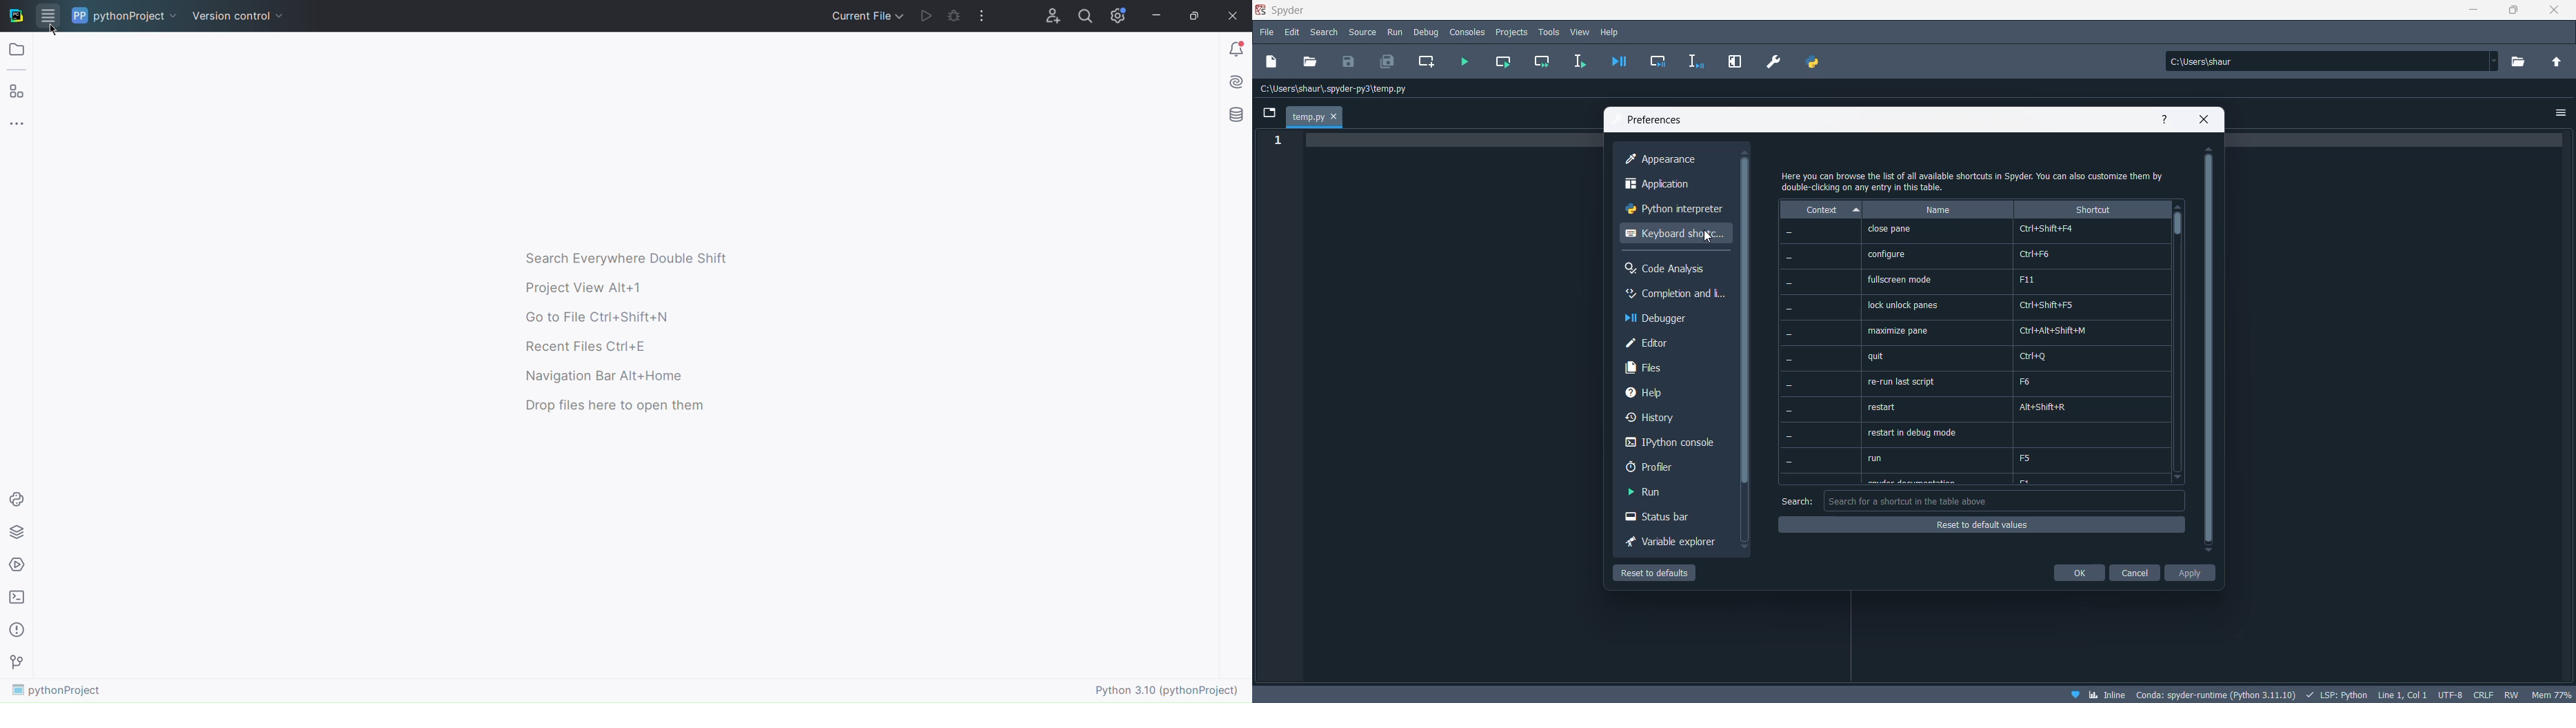  Describe the element at coordinates (1324, 34) in the screenshot. I see `search` at that location.